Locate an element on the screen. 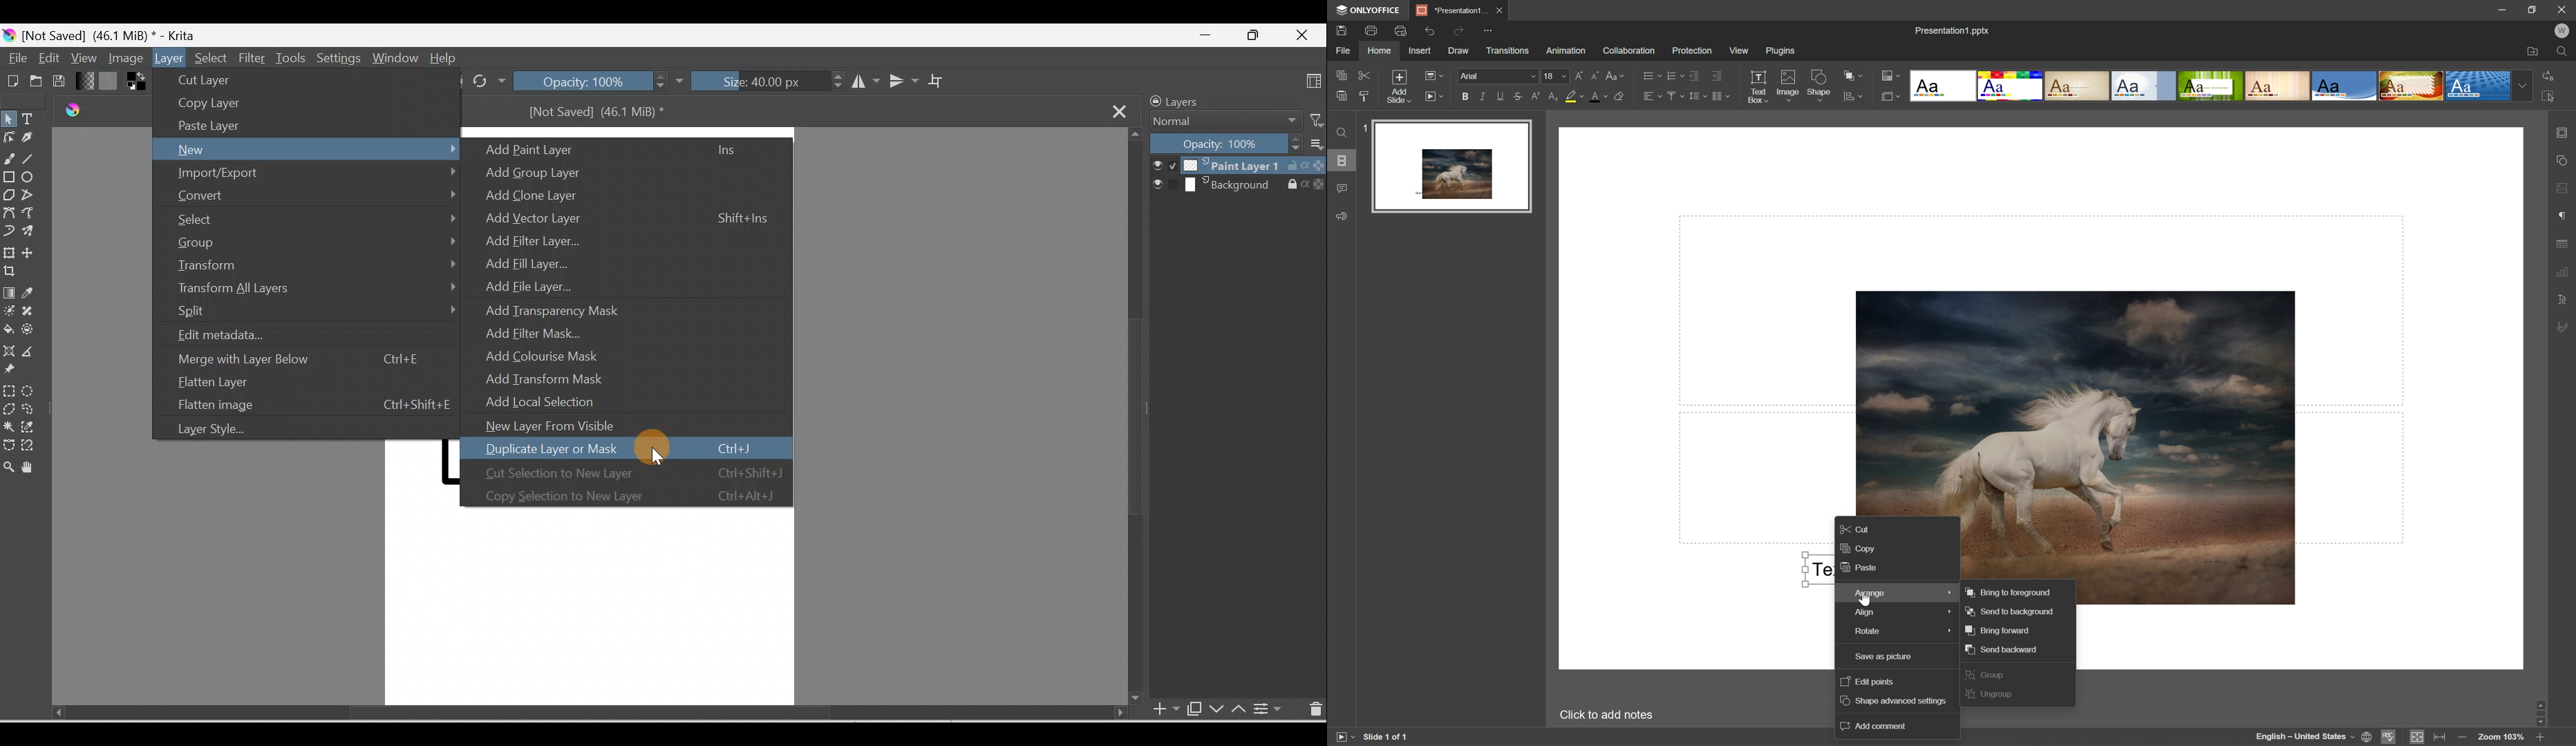 This screenshot has width=2576, height=756. Horizontal align is located at coordinates (1652, 97).